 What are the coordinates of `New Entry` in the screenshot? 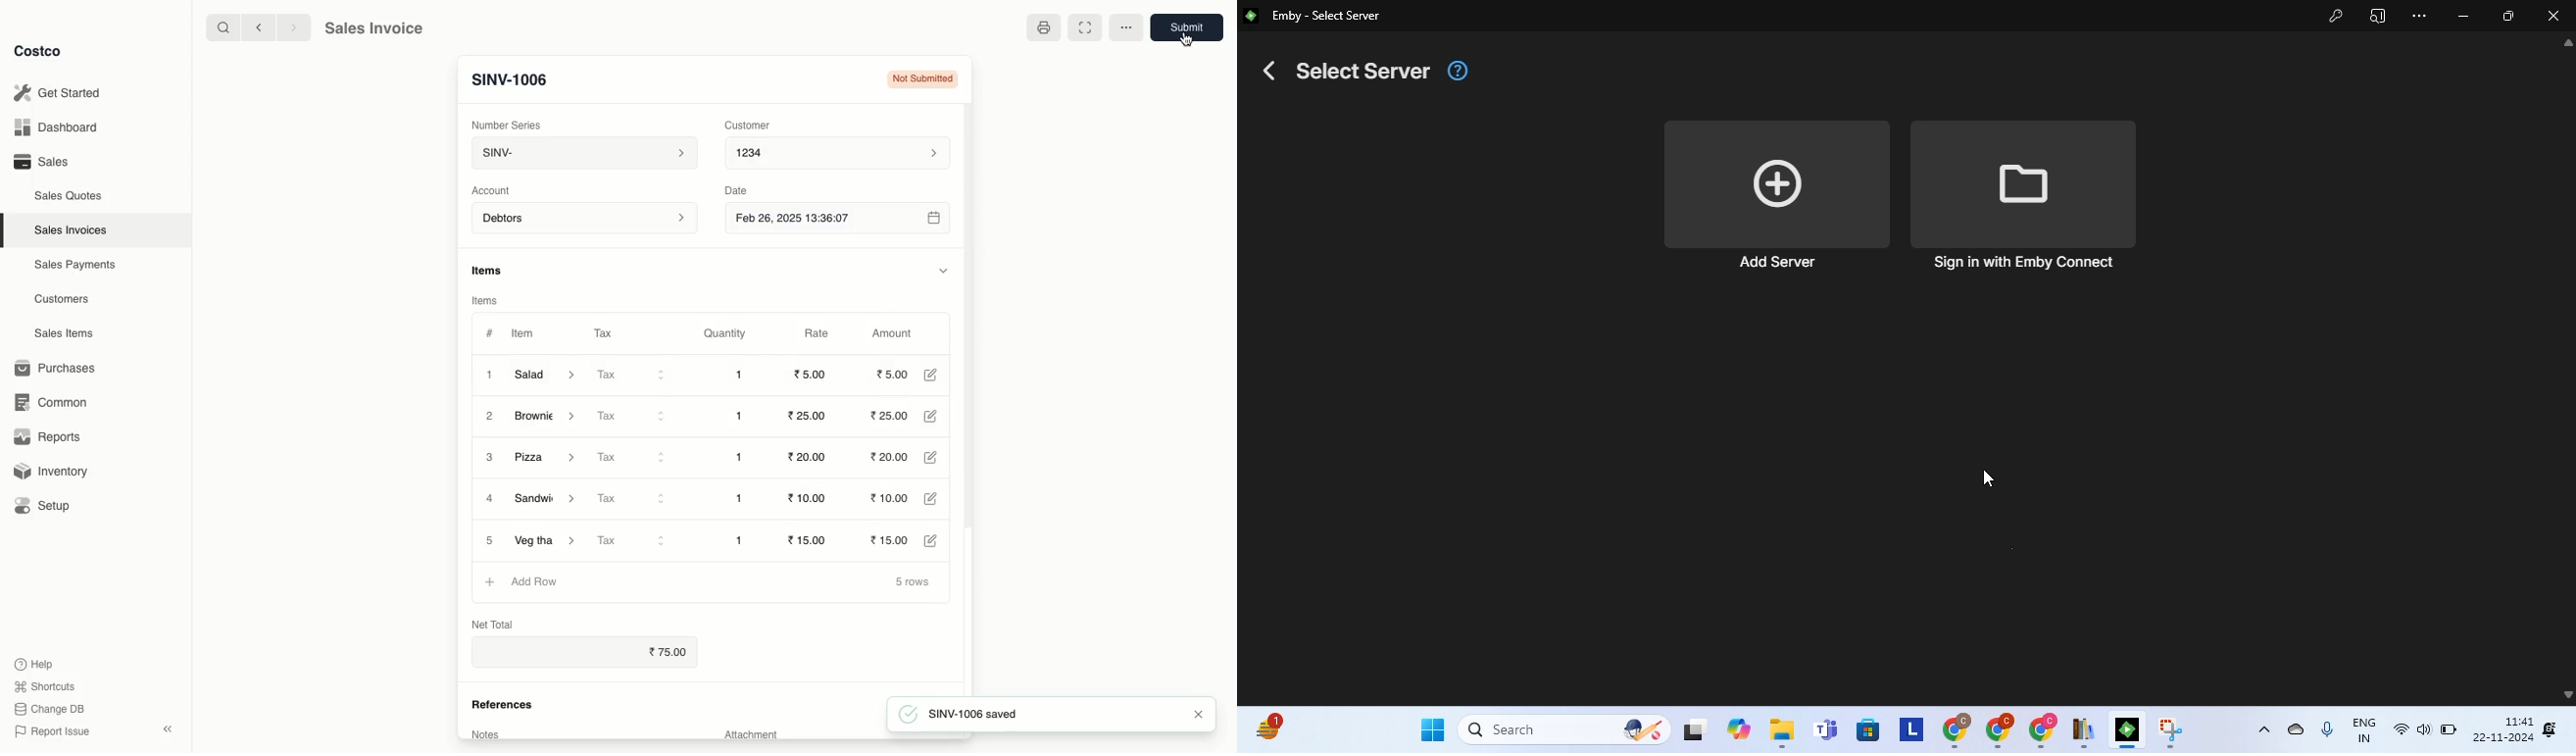 It's located at (509, 79).